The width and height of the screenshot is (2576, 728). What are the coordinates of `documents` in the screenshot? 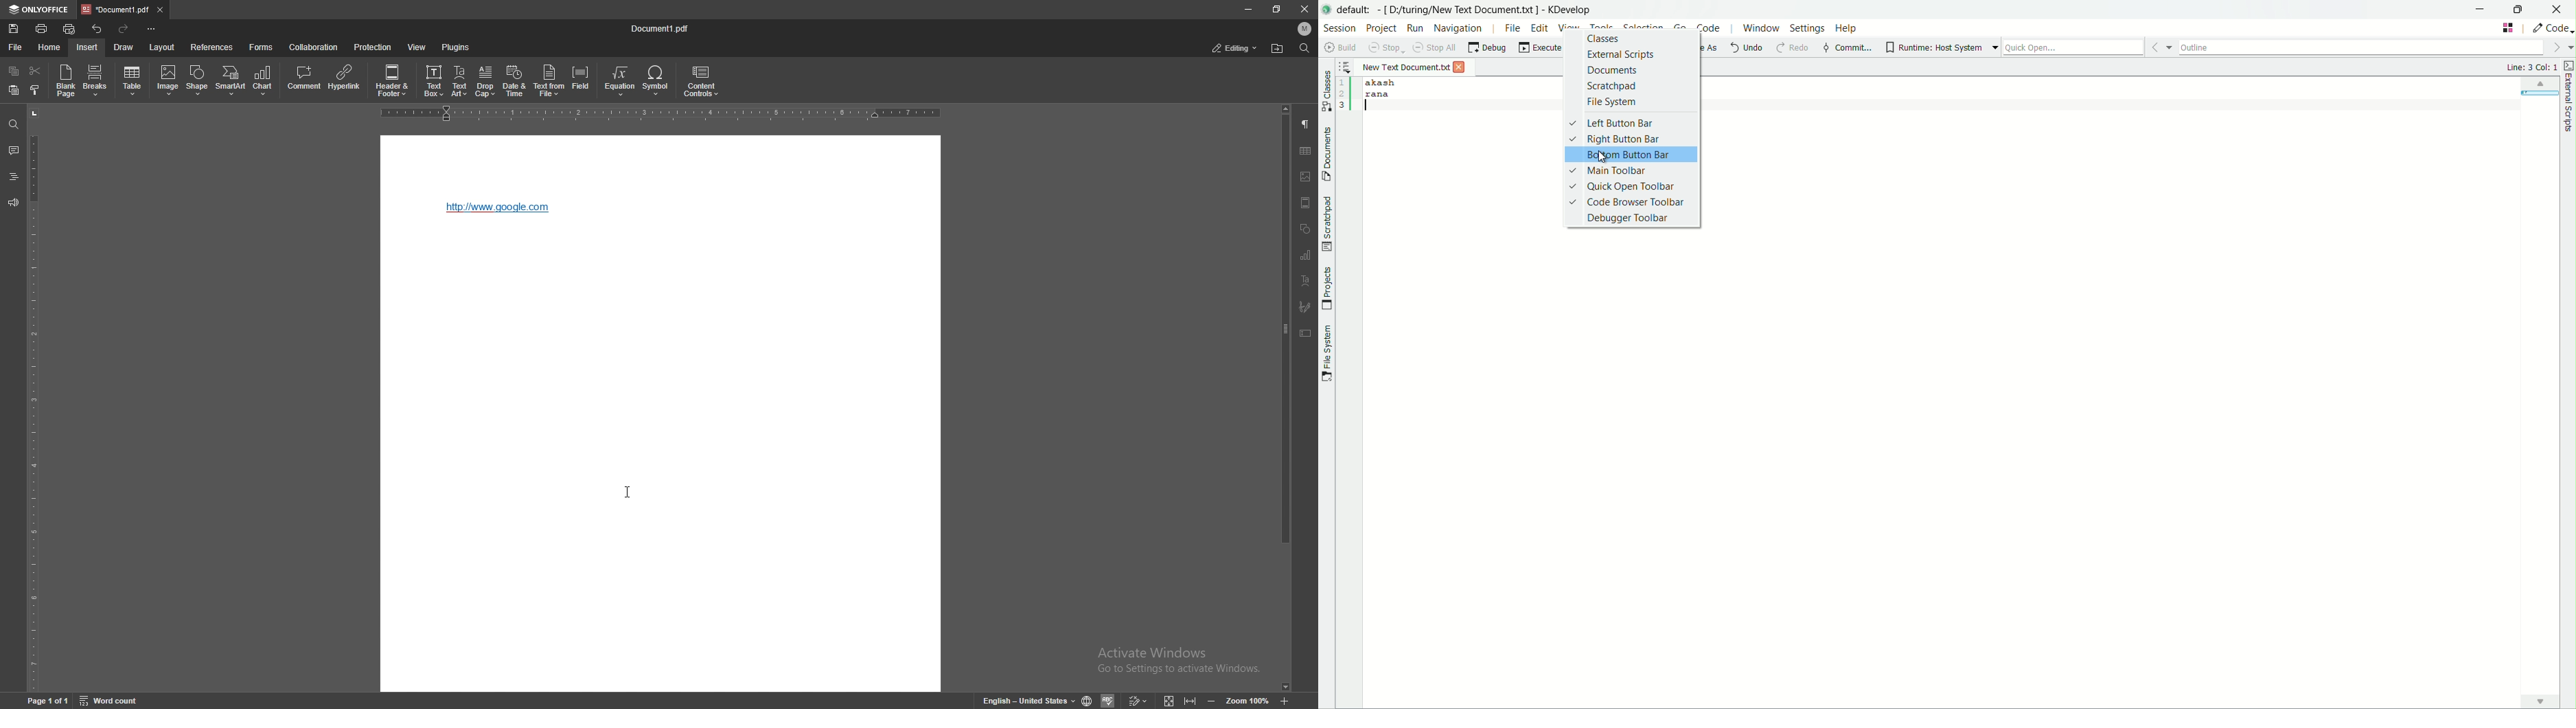 It's located at (1613, 70).